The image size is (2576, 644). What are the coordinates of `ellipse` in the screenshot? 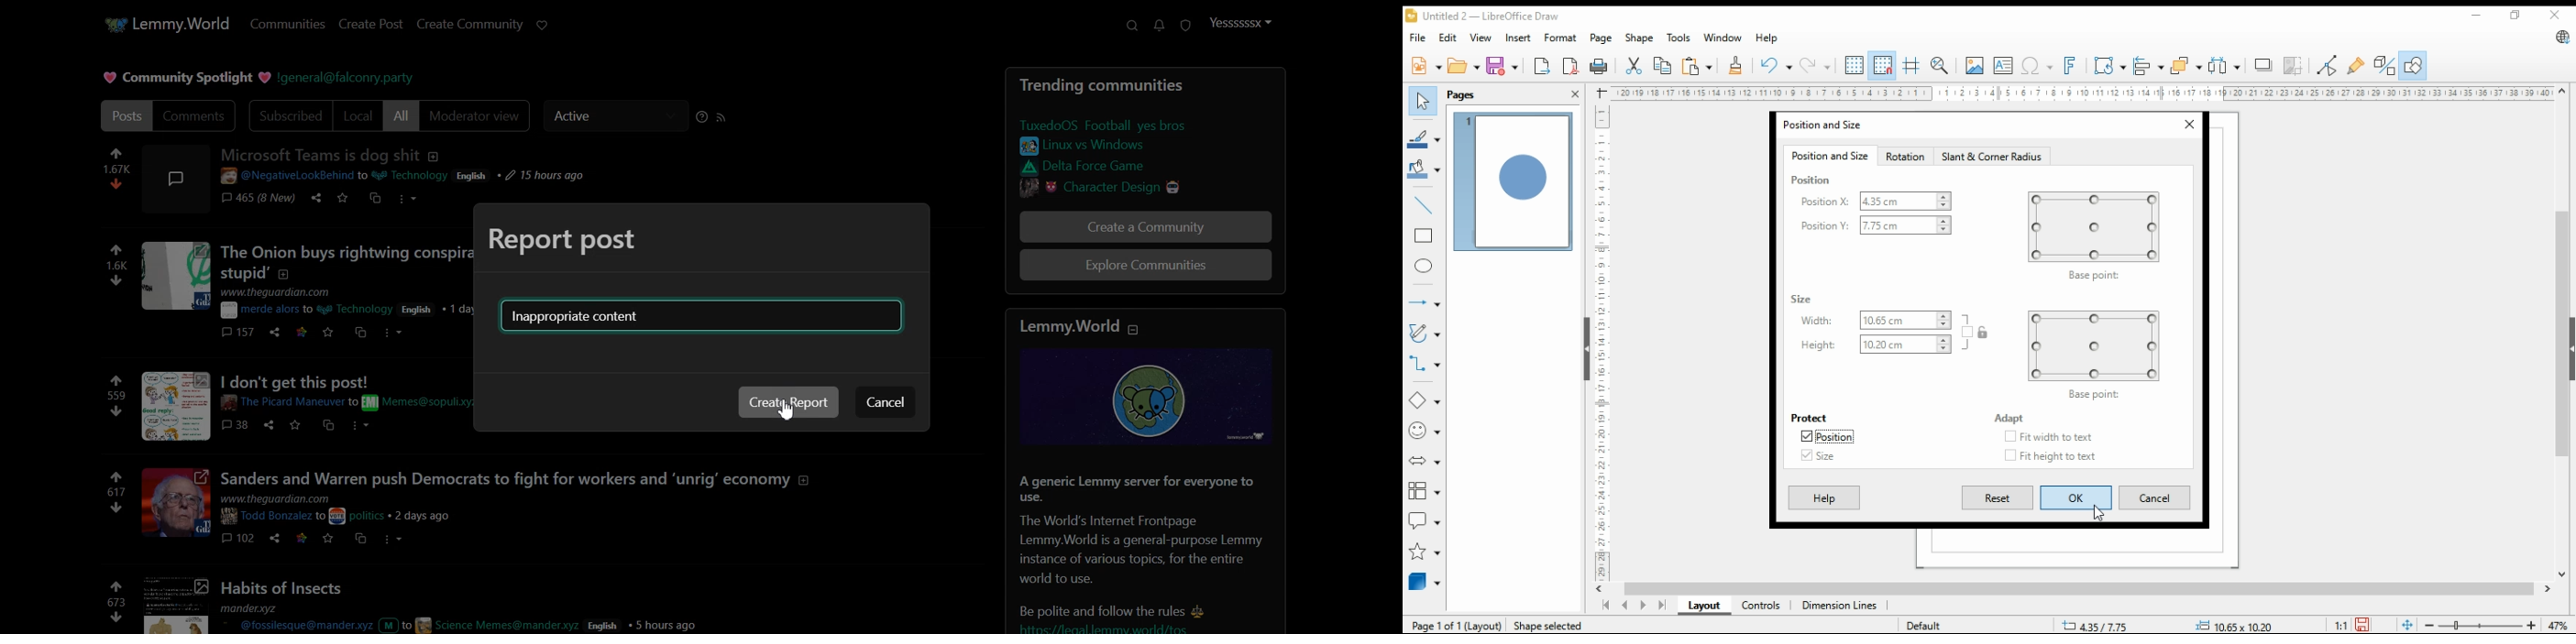 It's located at (1423, 266).